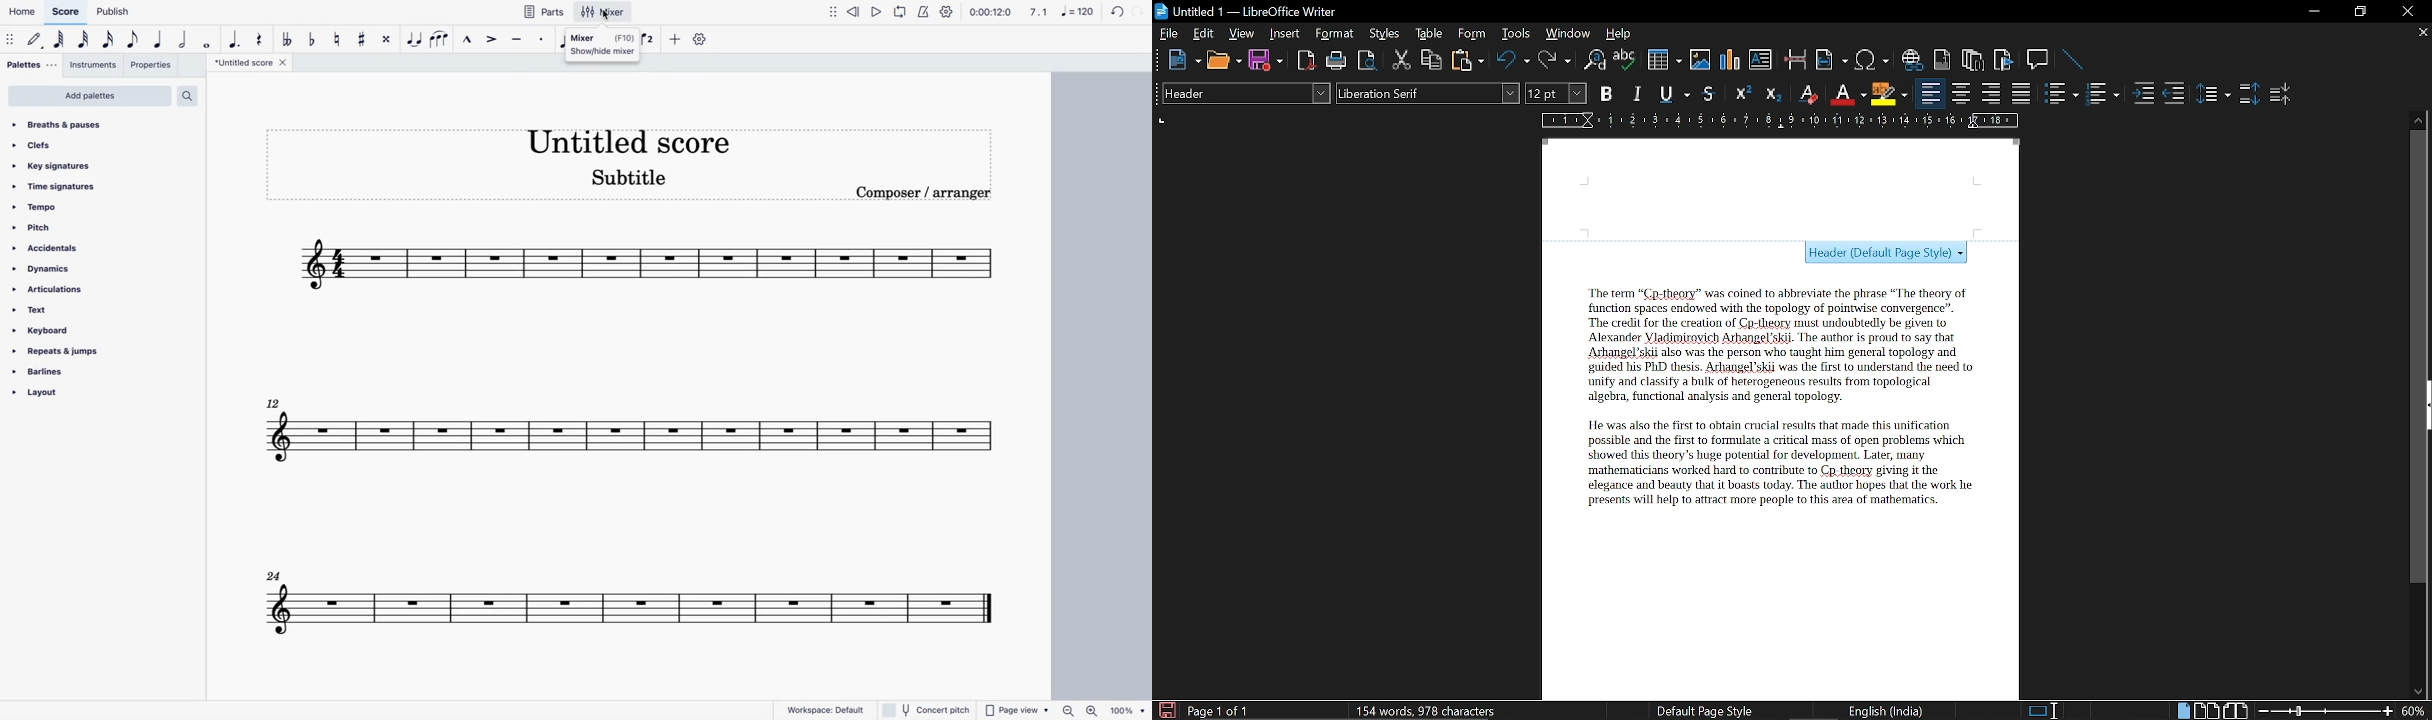 The height and width of the screenshot is (728, 2436). Describe the element at coordinates (1092, 710) in the screenshot. I see `zoom in` at that location.